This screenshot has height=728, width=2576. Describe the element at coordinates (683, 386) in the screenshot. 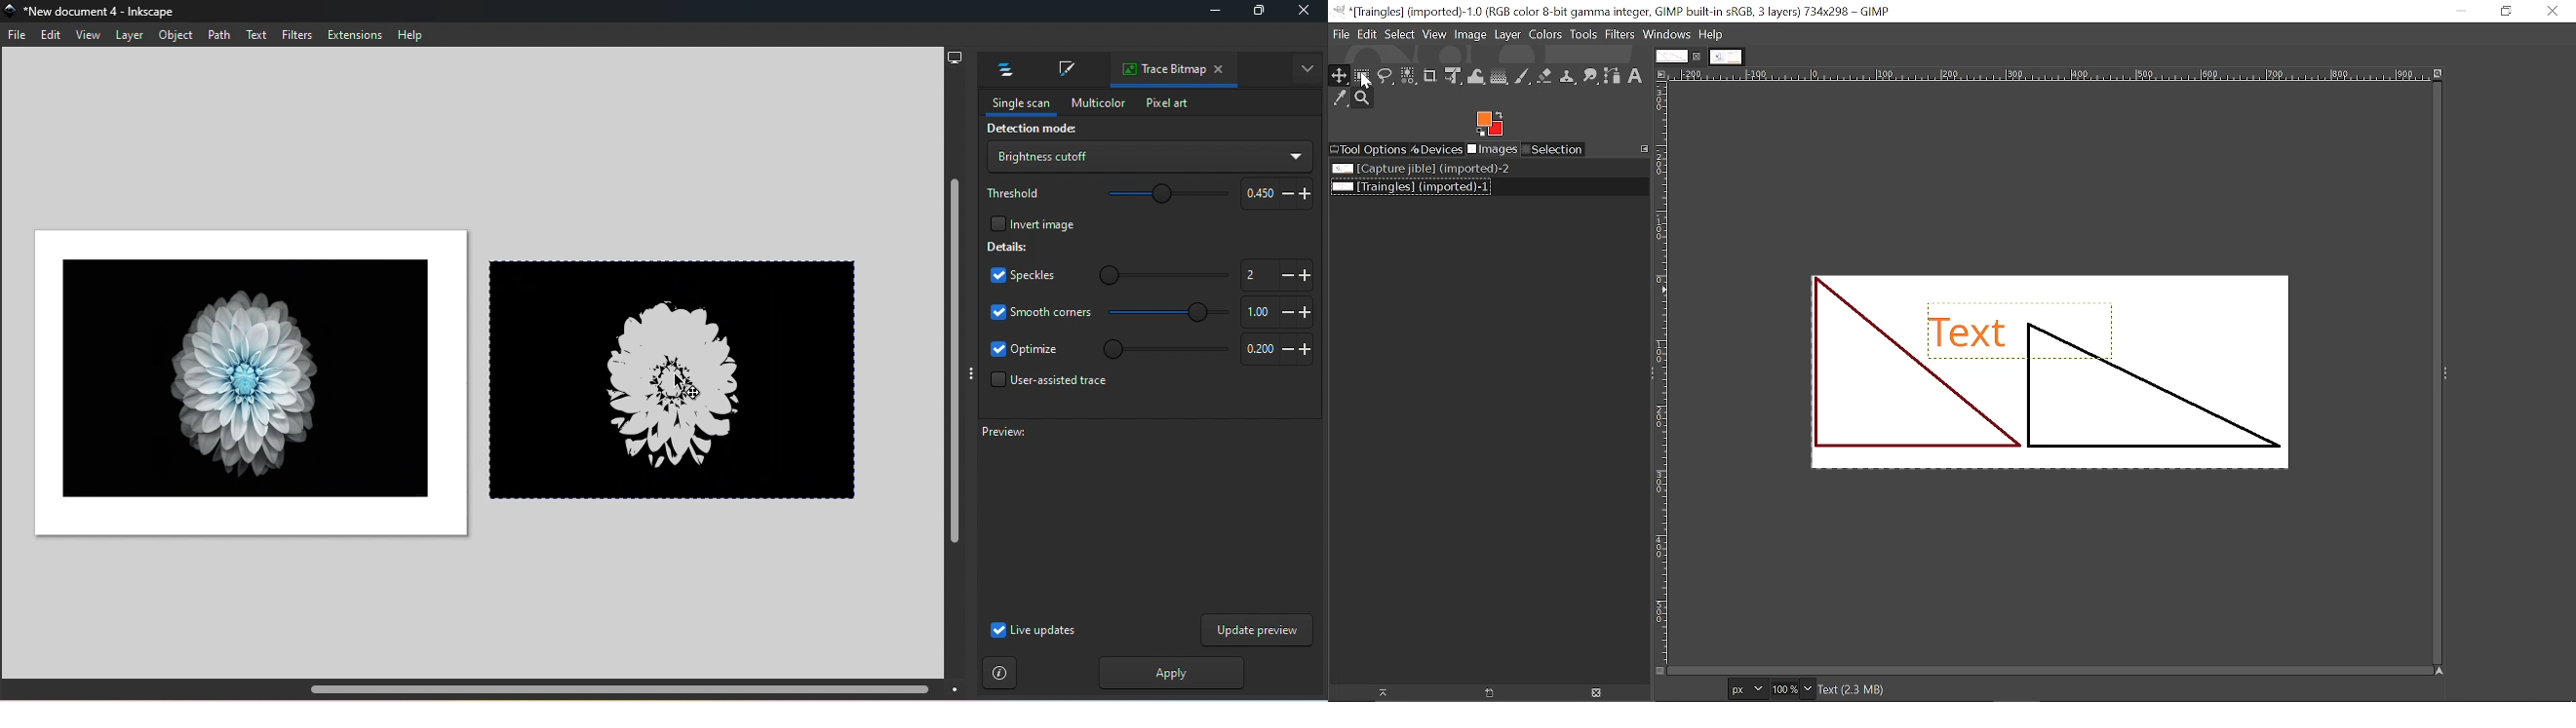

I see `cursor` at that location.